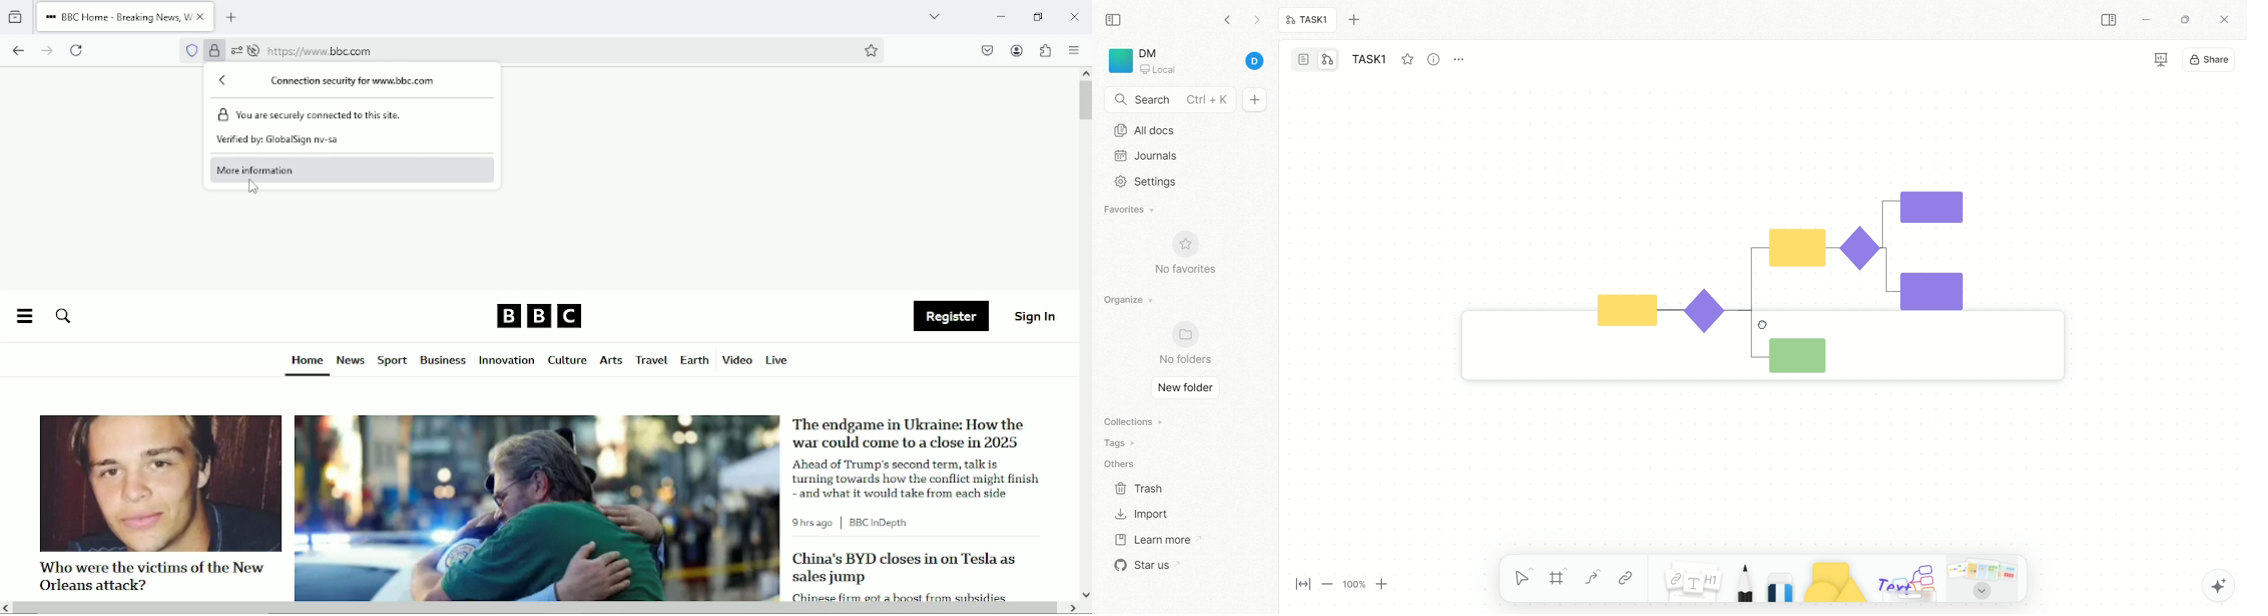 This screenshot has height=616, width=2268. I want to click on trash, so click(1140, 488).